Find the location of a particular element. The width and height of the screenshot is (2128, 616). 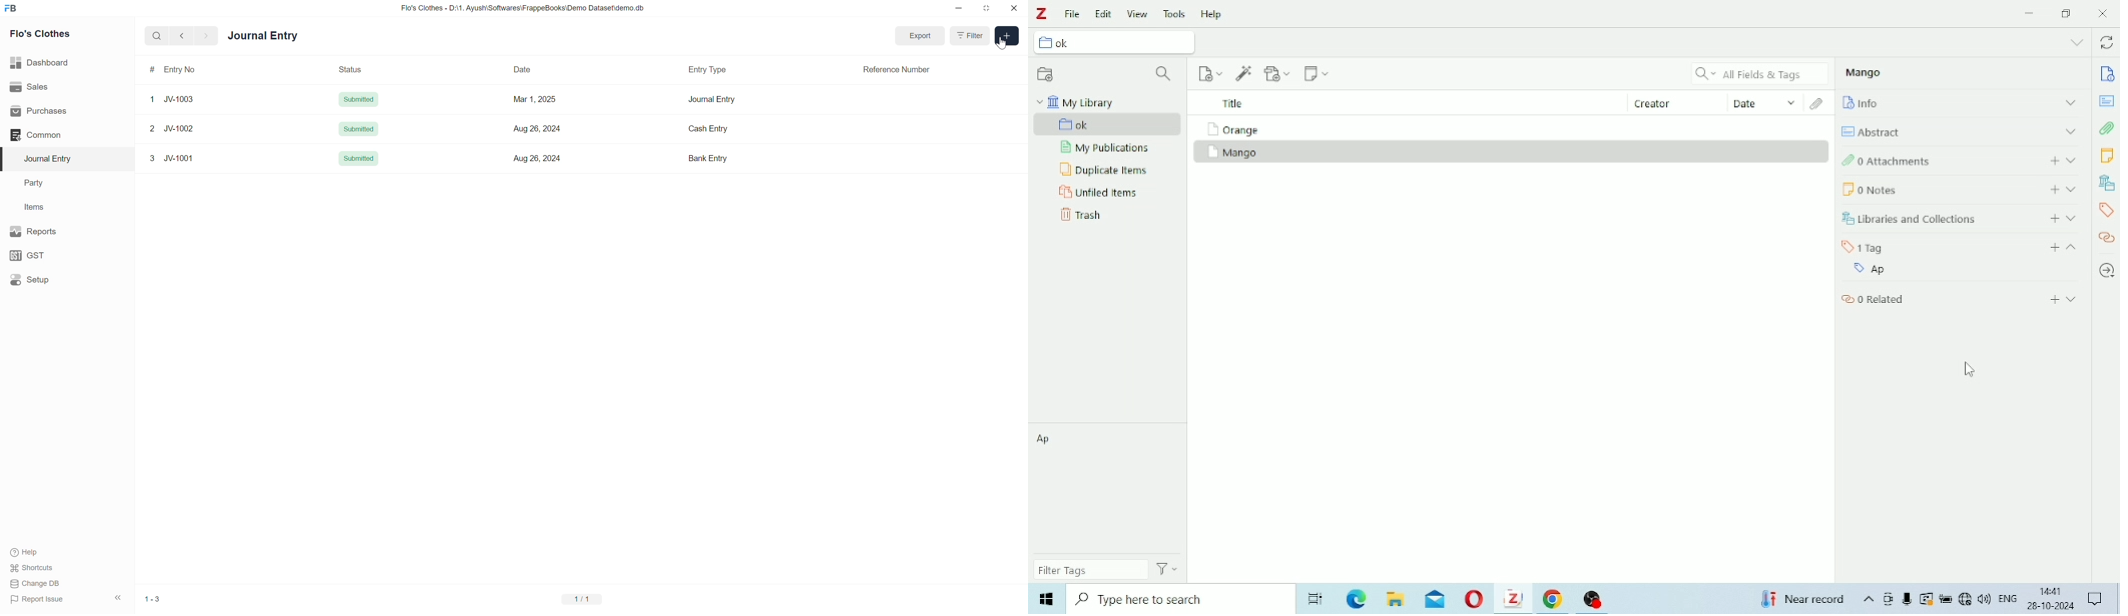

Change DB is located at coordinates (35, 583).